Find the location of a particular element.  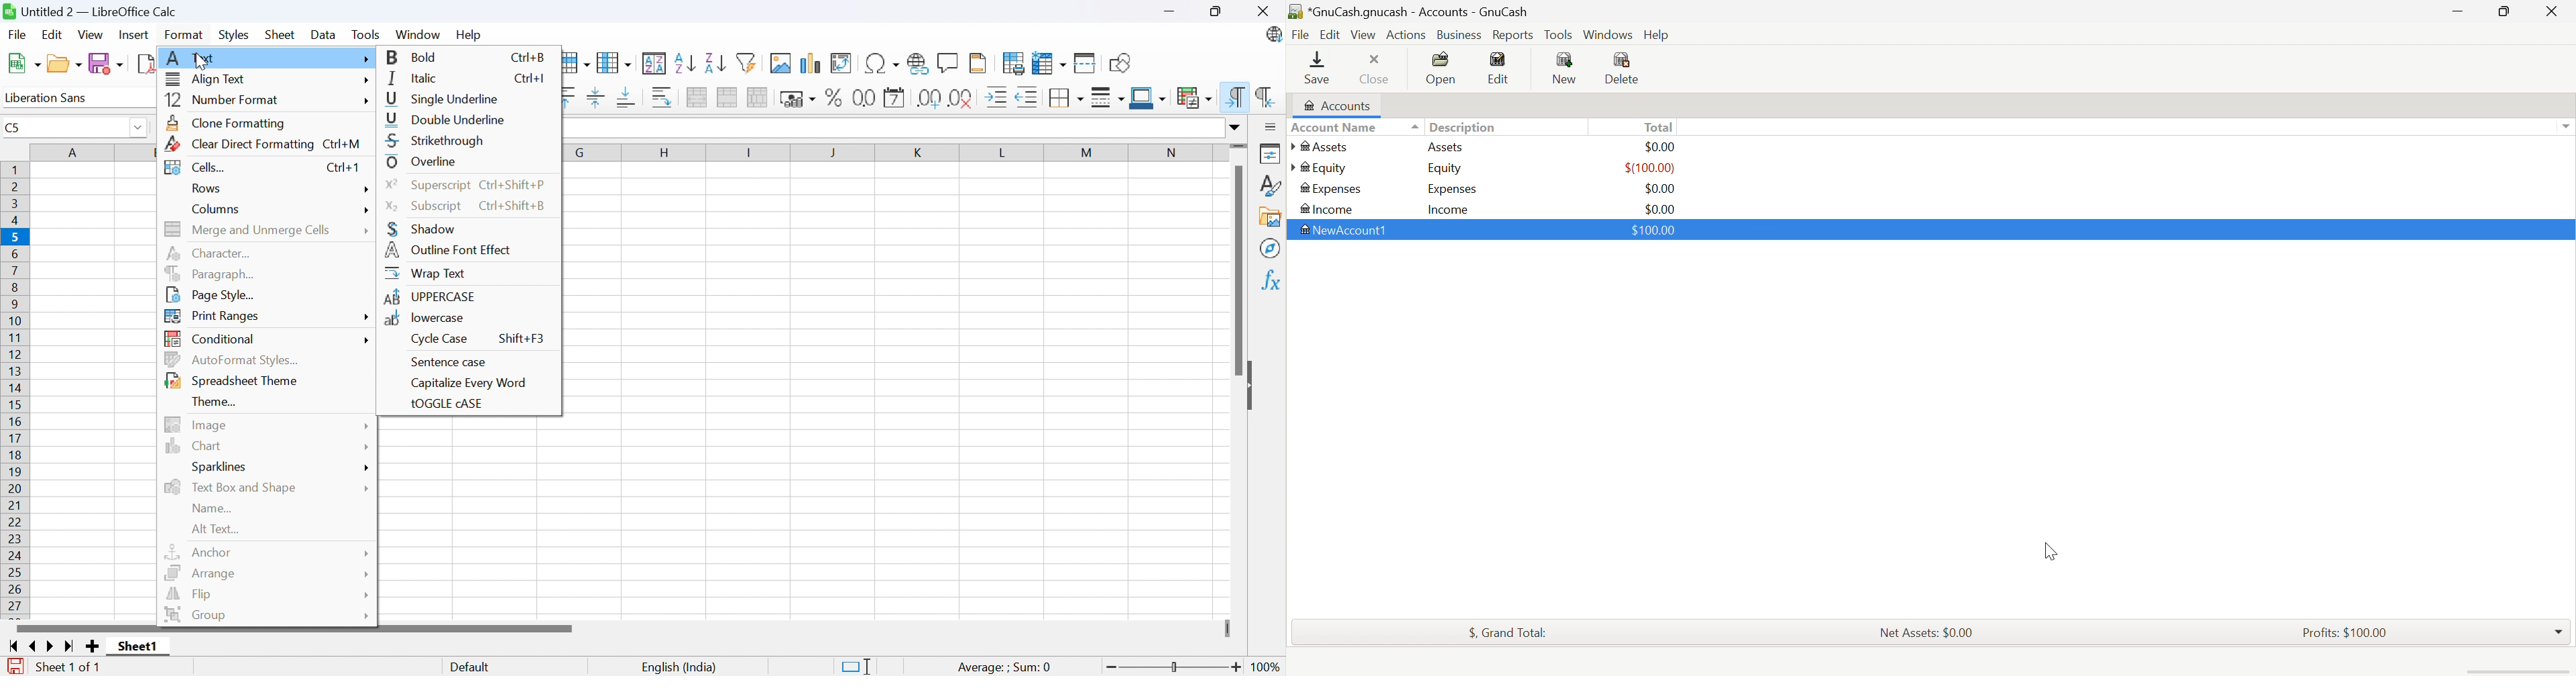

Auto filter is located at coordinates (748, 62).